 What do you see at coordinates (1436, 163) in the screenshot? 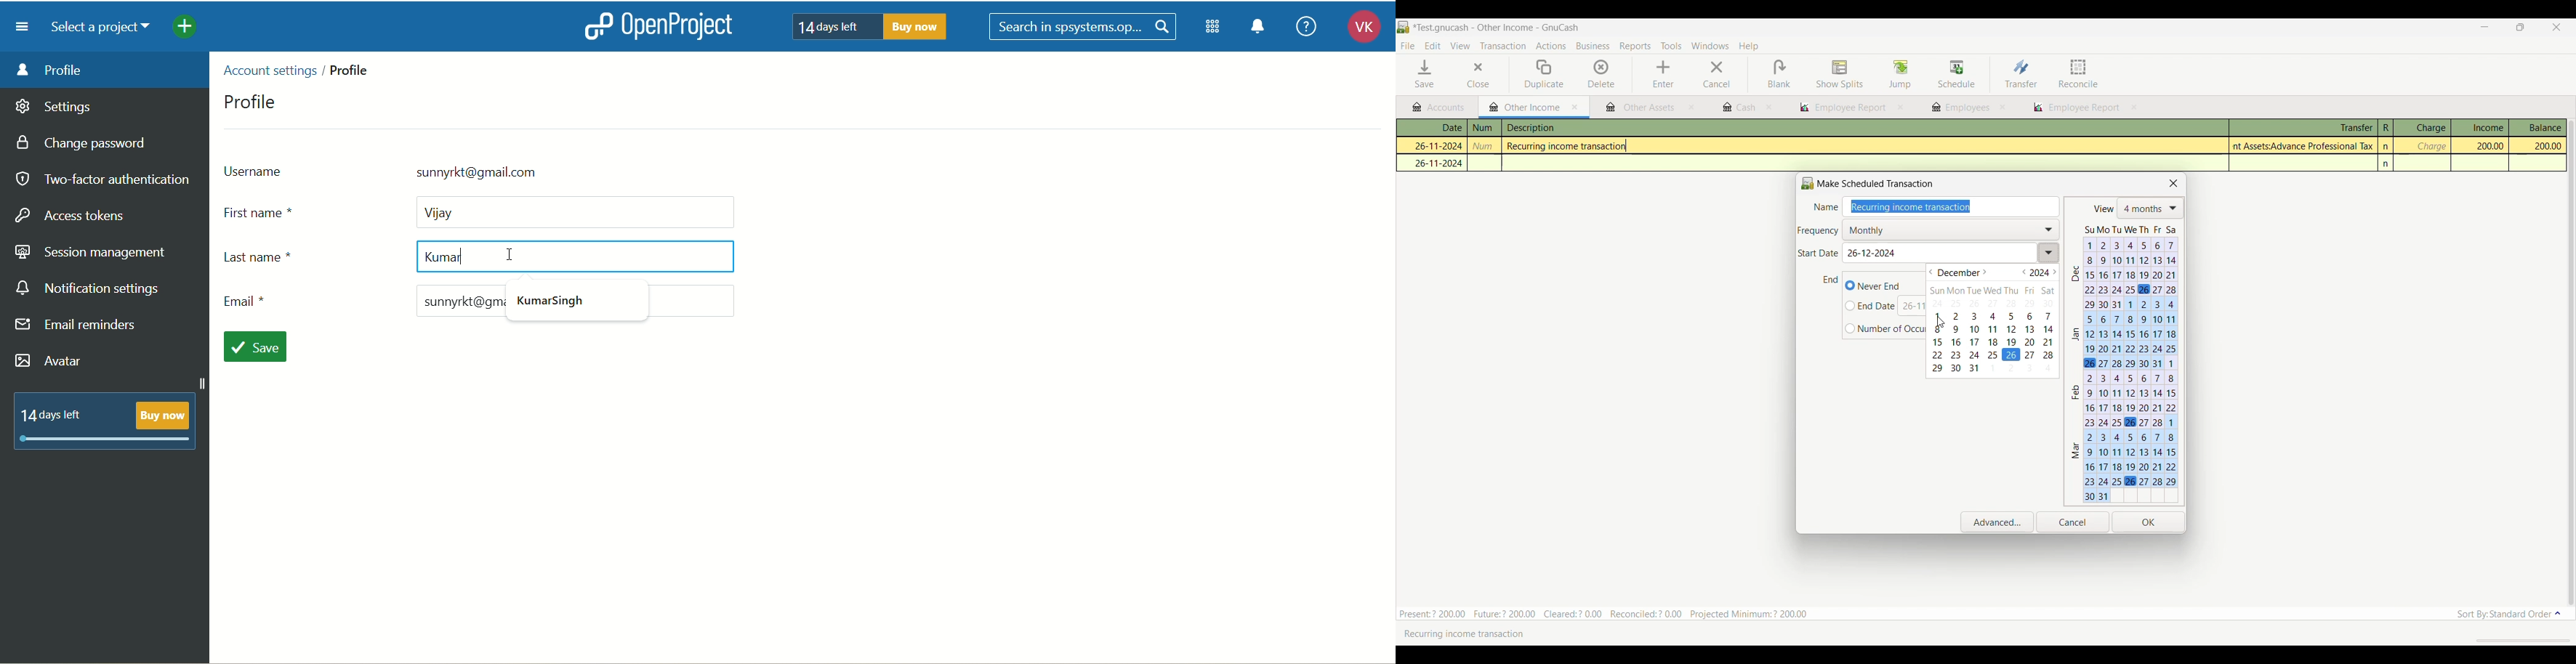
I see `26-11-2024` at bounding box center [1436, 163].